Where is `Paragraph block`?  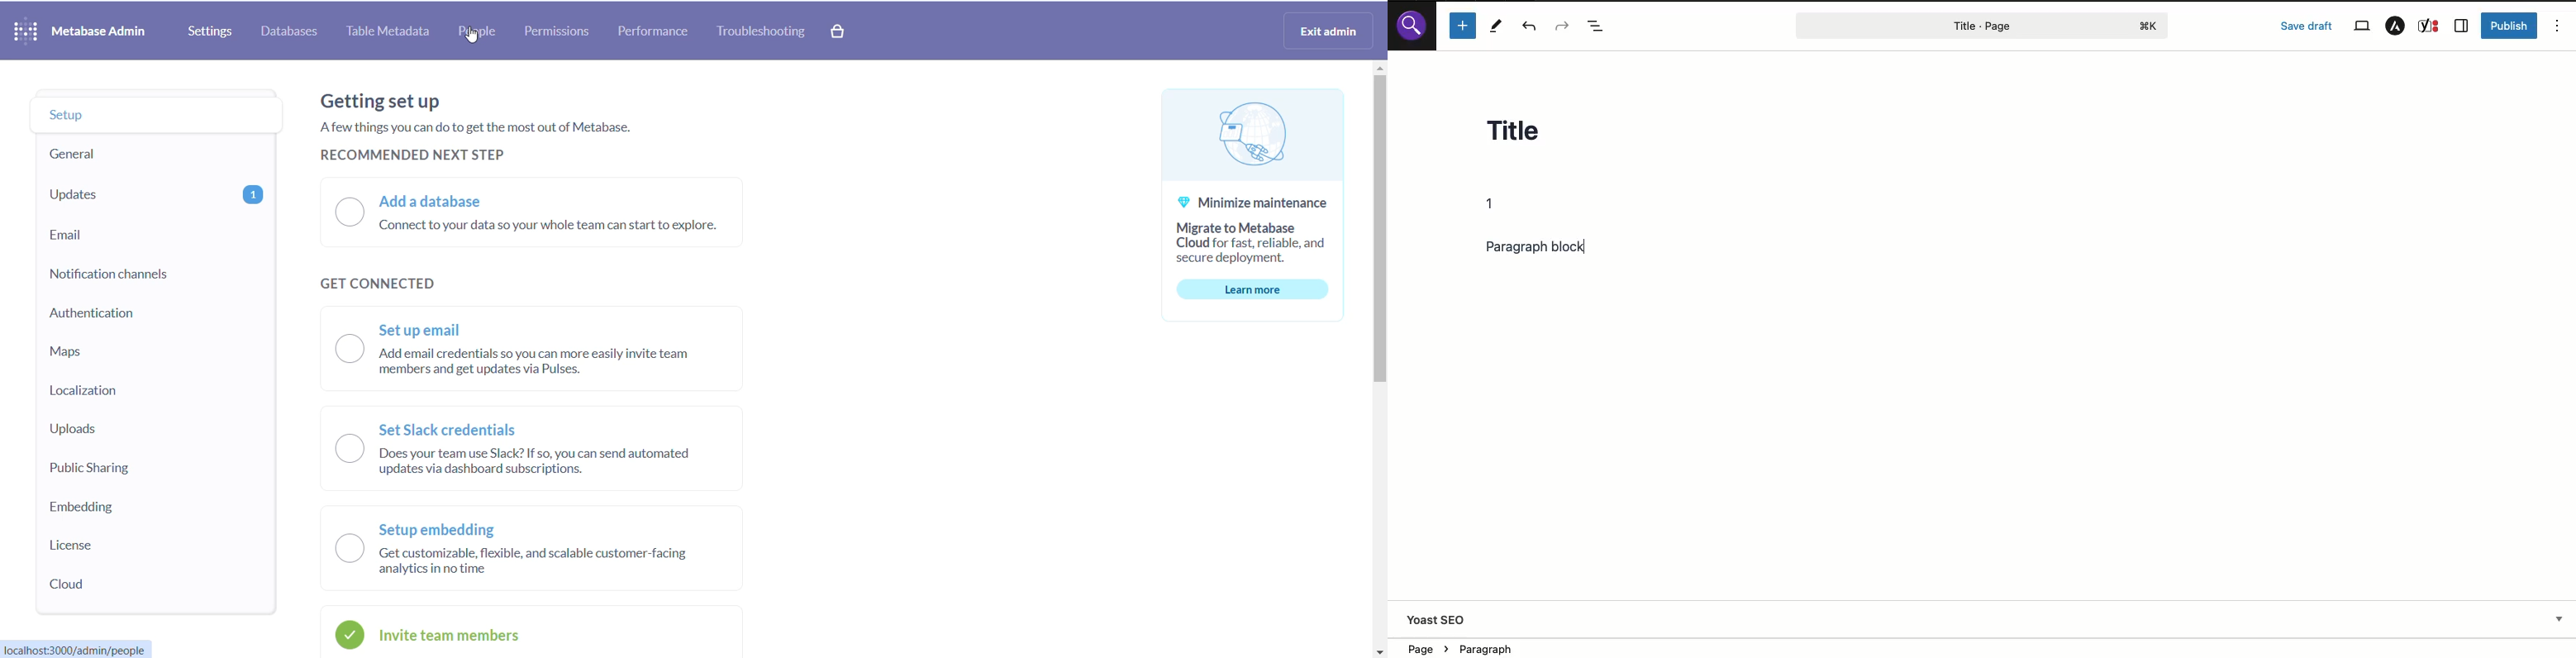
Paragraph block is located at coordinates (1554, 247).